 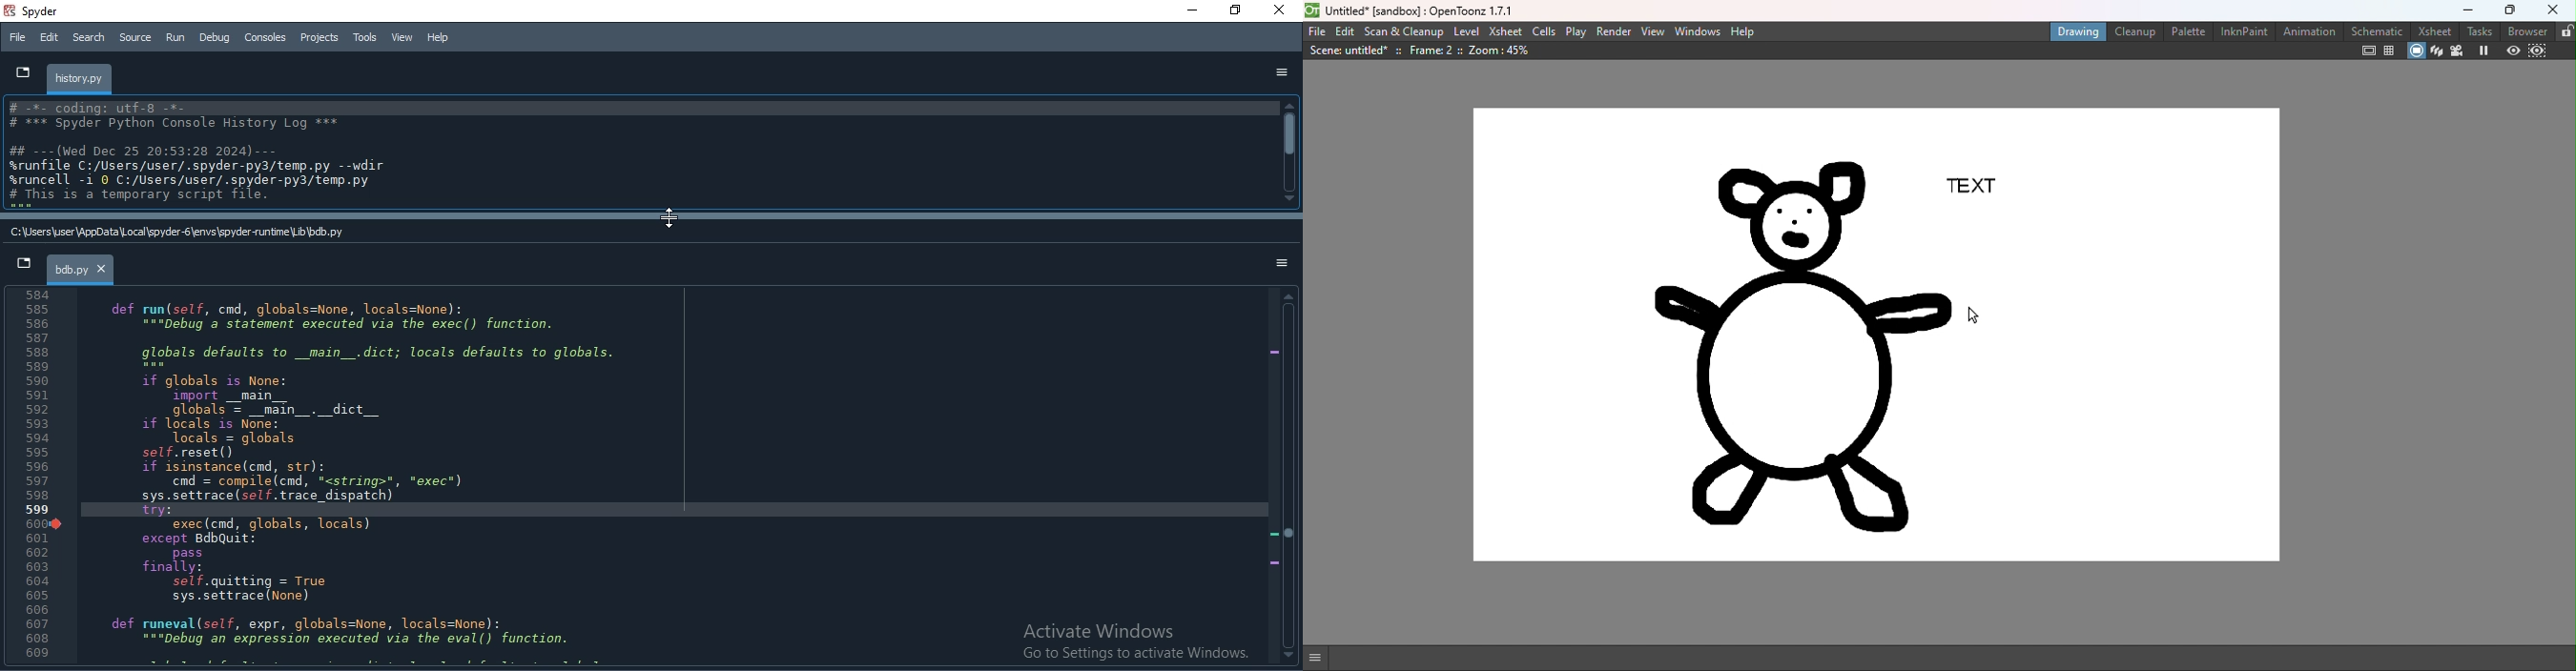 I want to click on cursor, so click(x=1972, y=316).